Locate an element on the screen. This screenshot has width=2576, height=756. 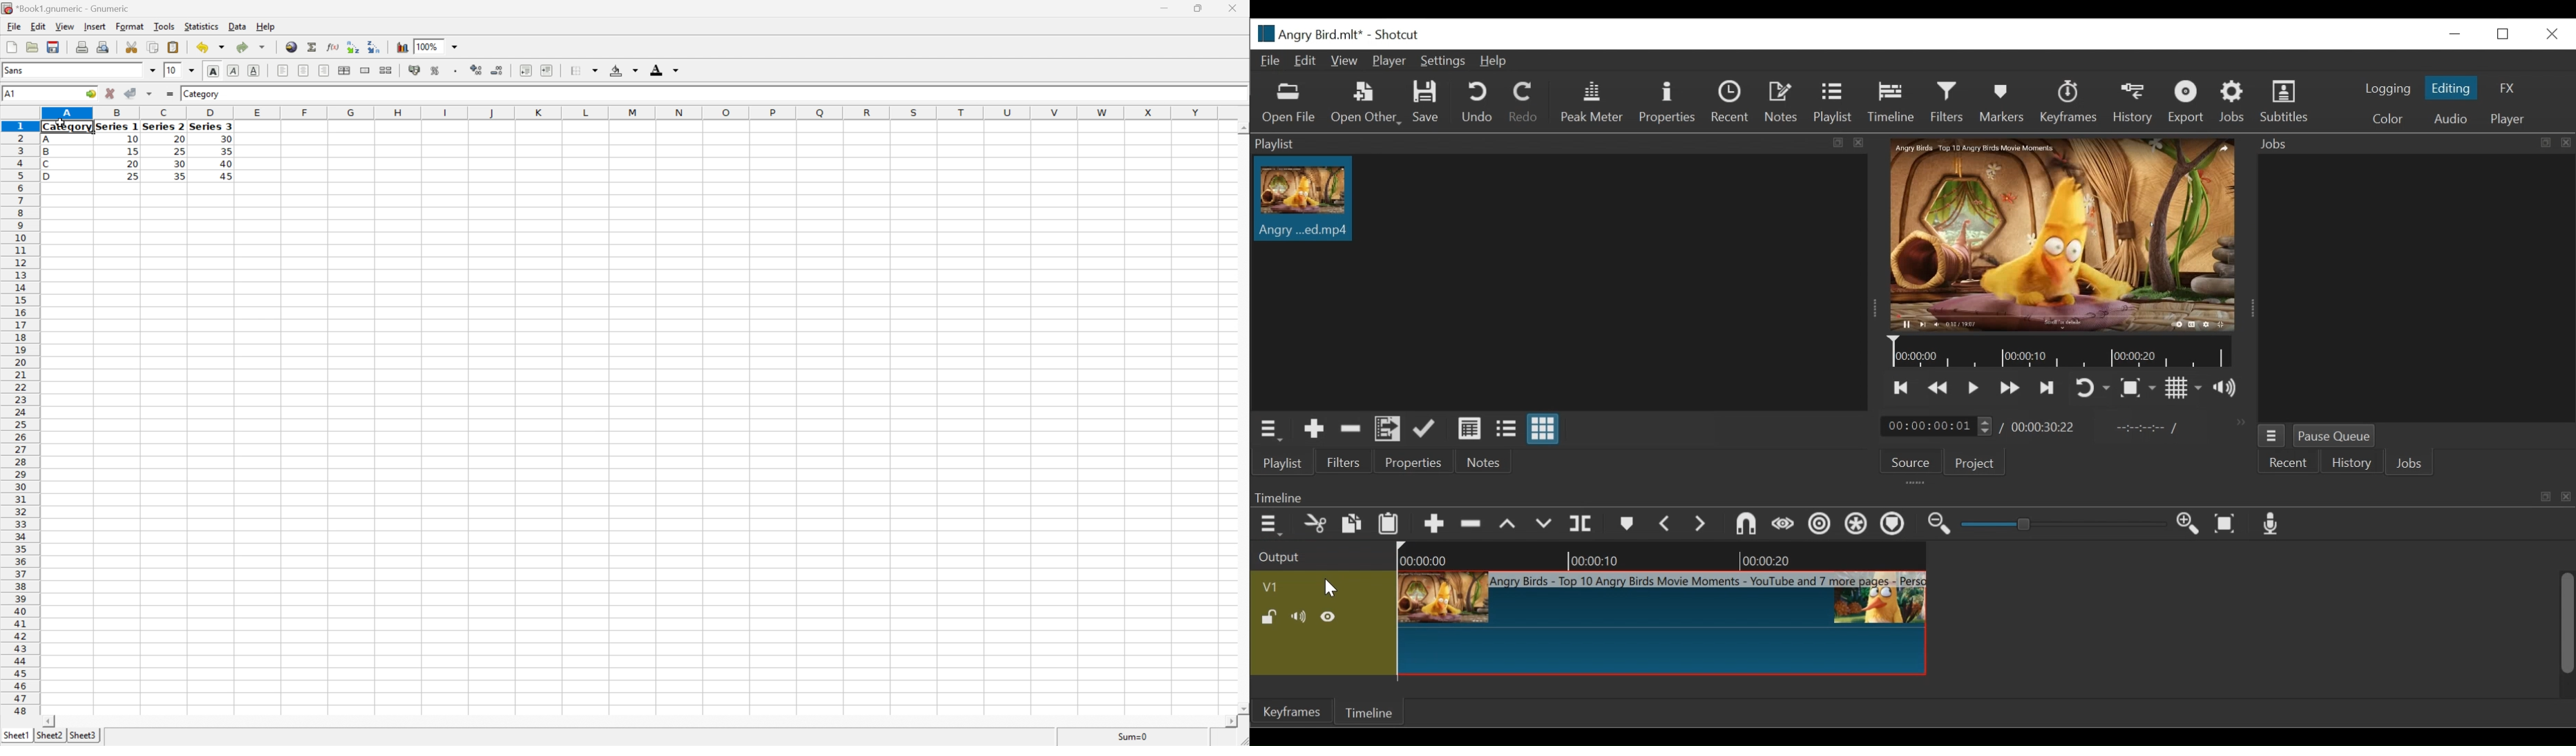
Video track is located at coordinates (1321, 586).